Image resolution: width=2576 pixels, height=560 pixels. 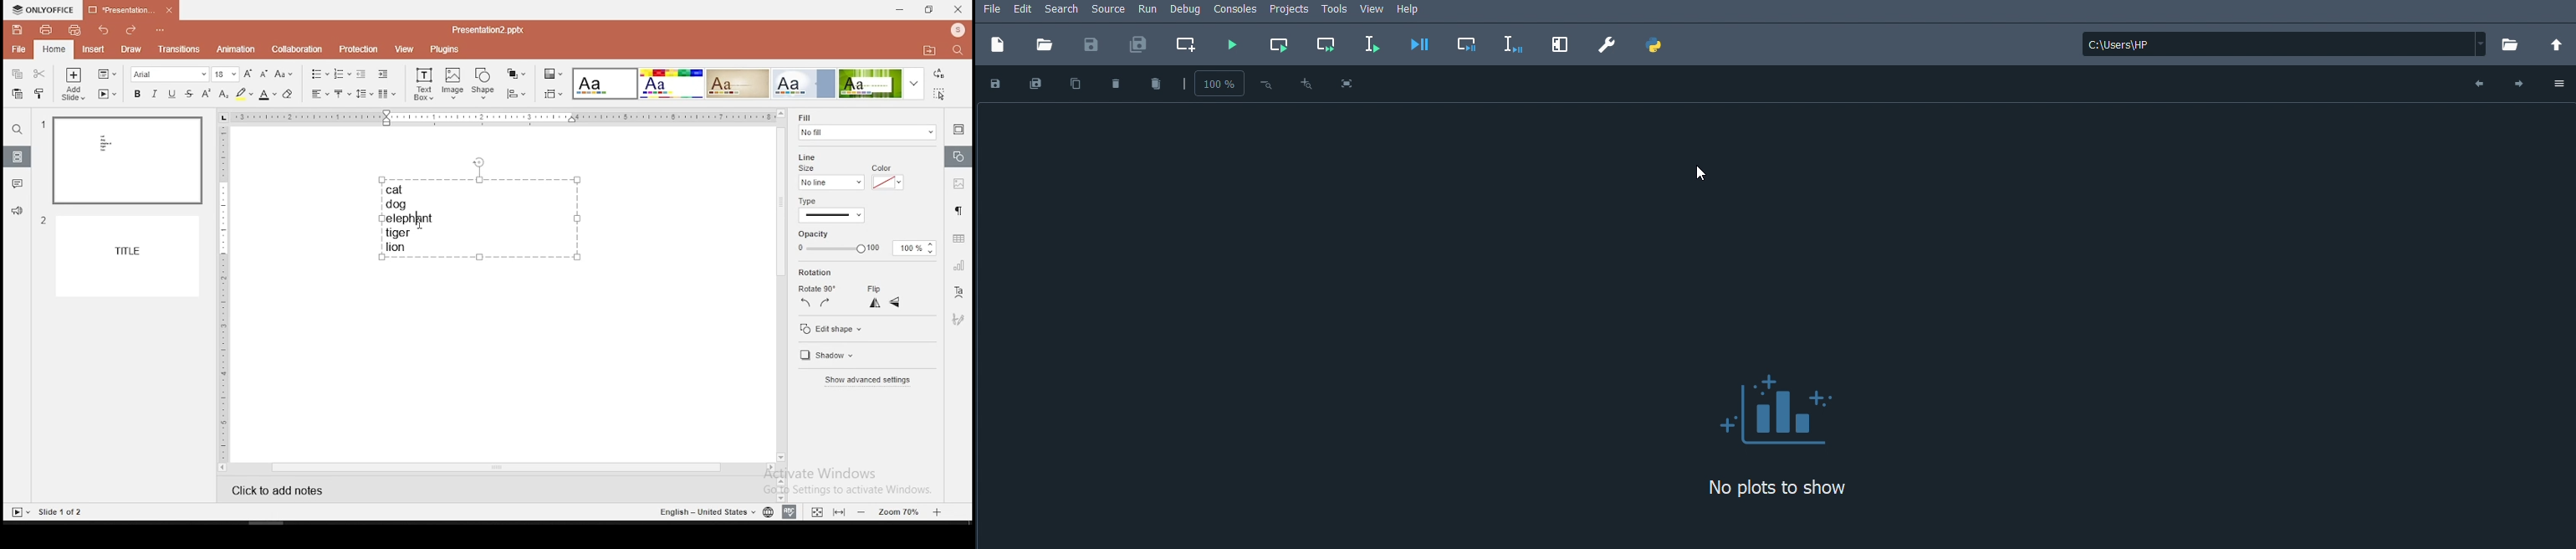 I want to click on animation, so click(x=235, y=49).